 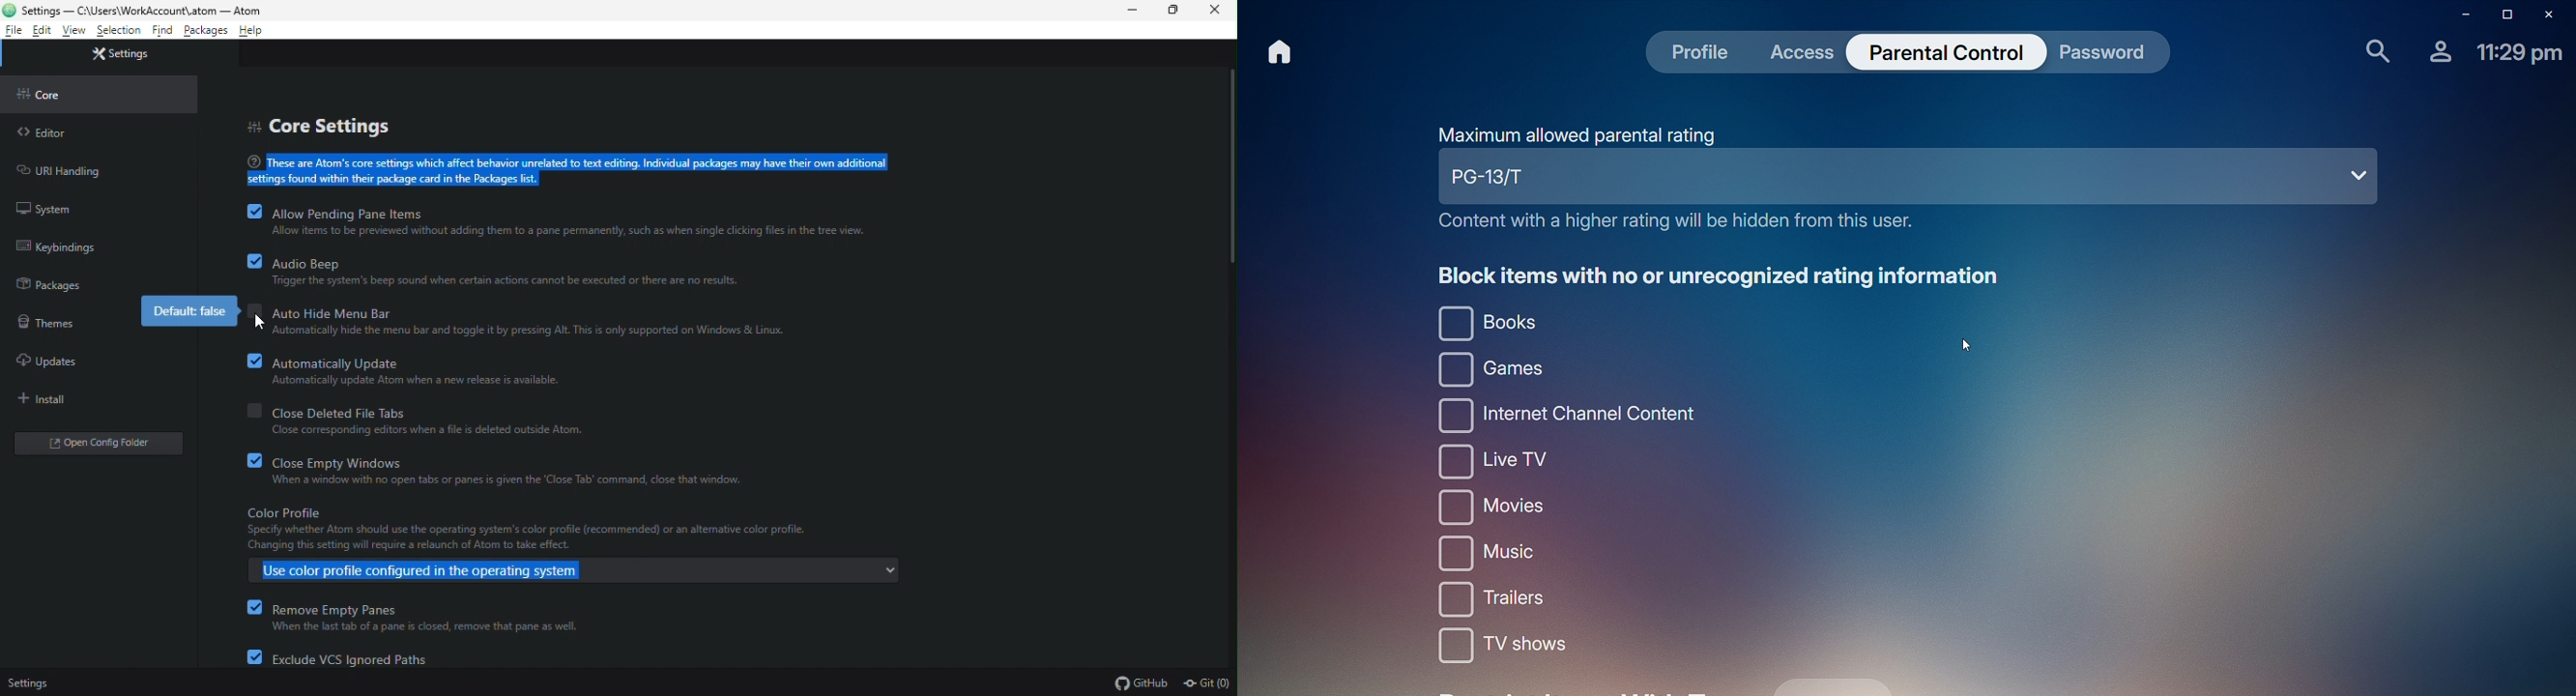 What do you see at coordinates (1209, 681) in the screenshot?
I see `Git` at bounding box center [1209, 681].